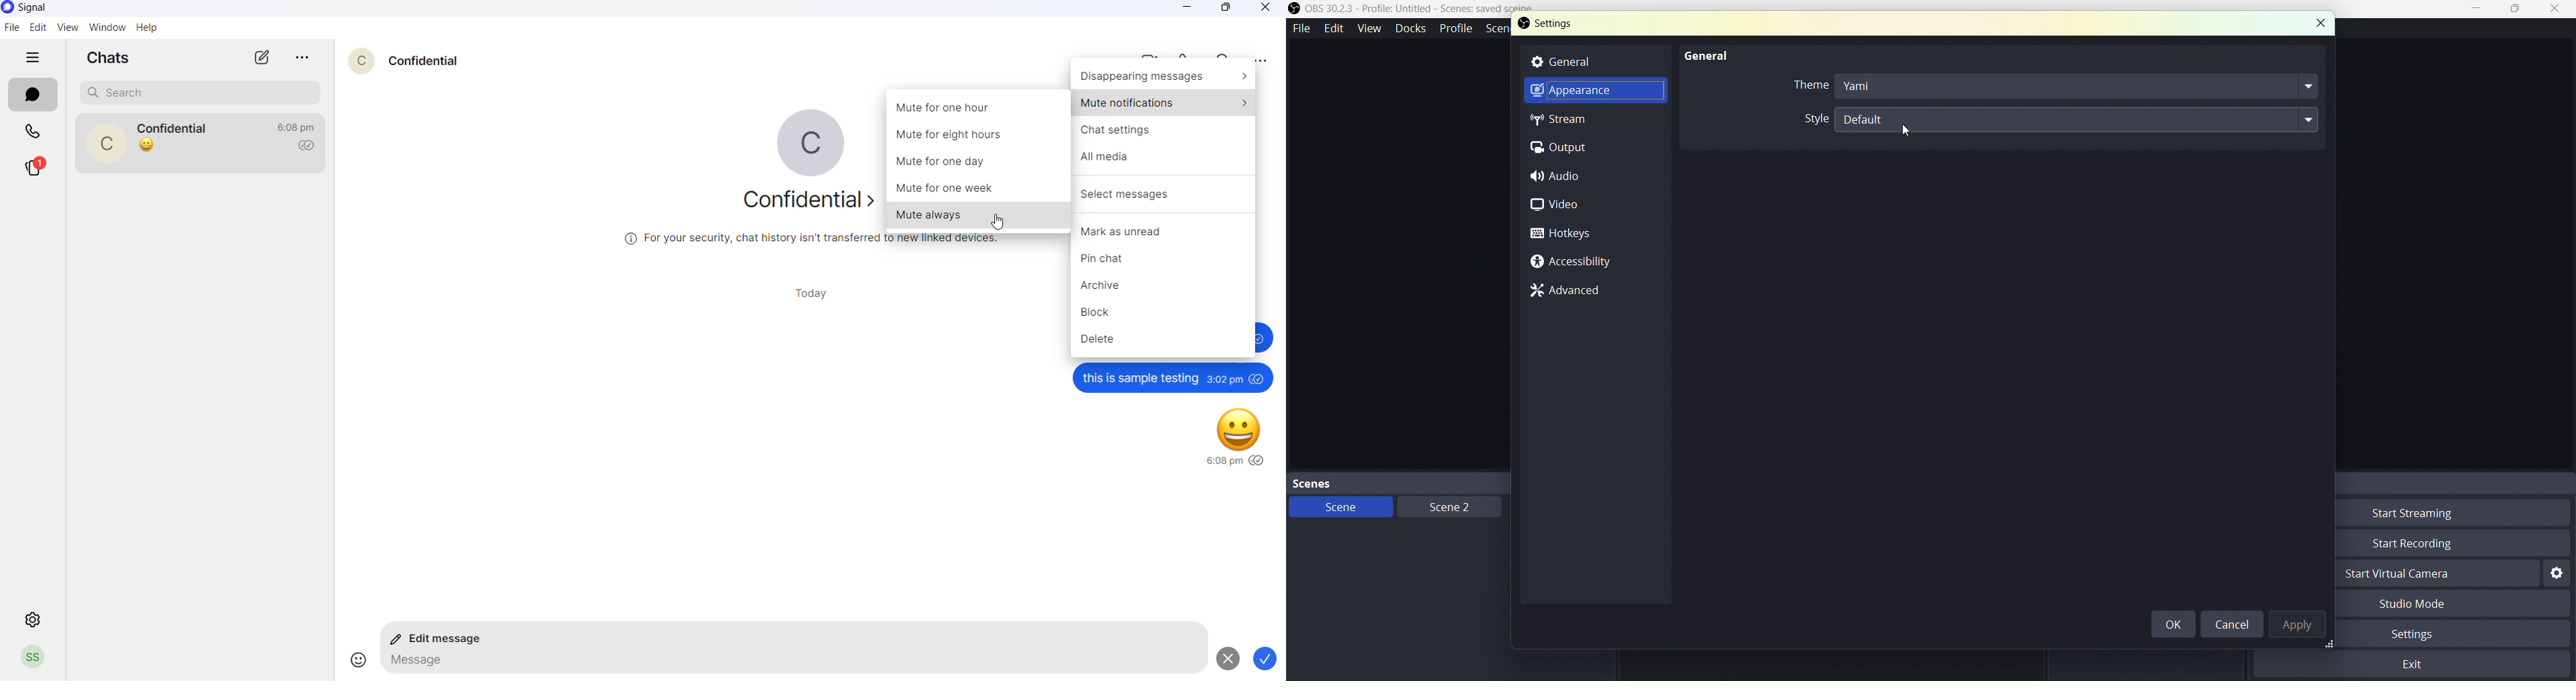 This screenshot has width=2576, height=700. Describe the element at coordinates (2437, 515) in the screenshot. I see `Start Streaming` at that location.